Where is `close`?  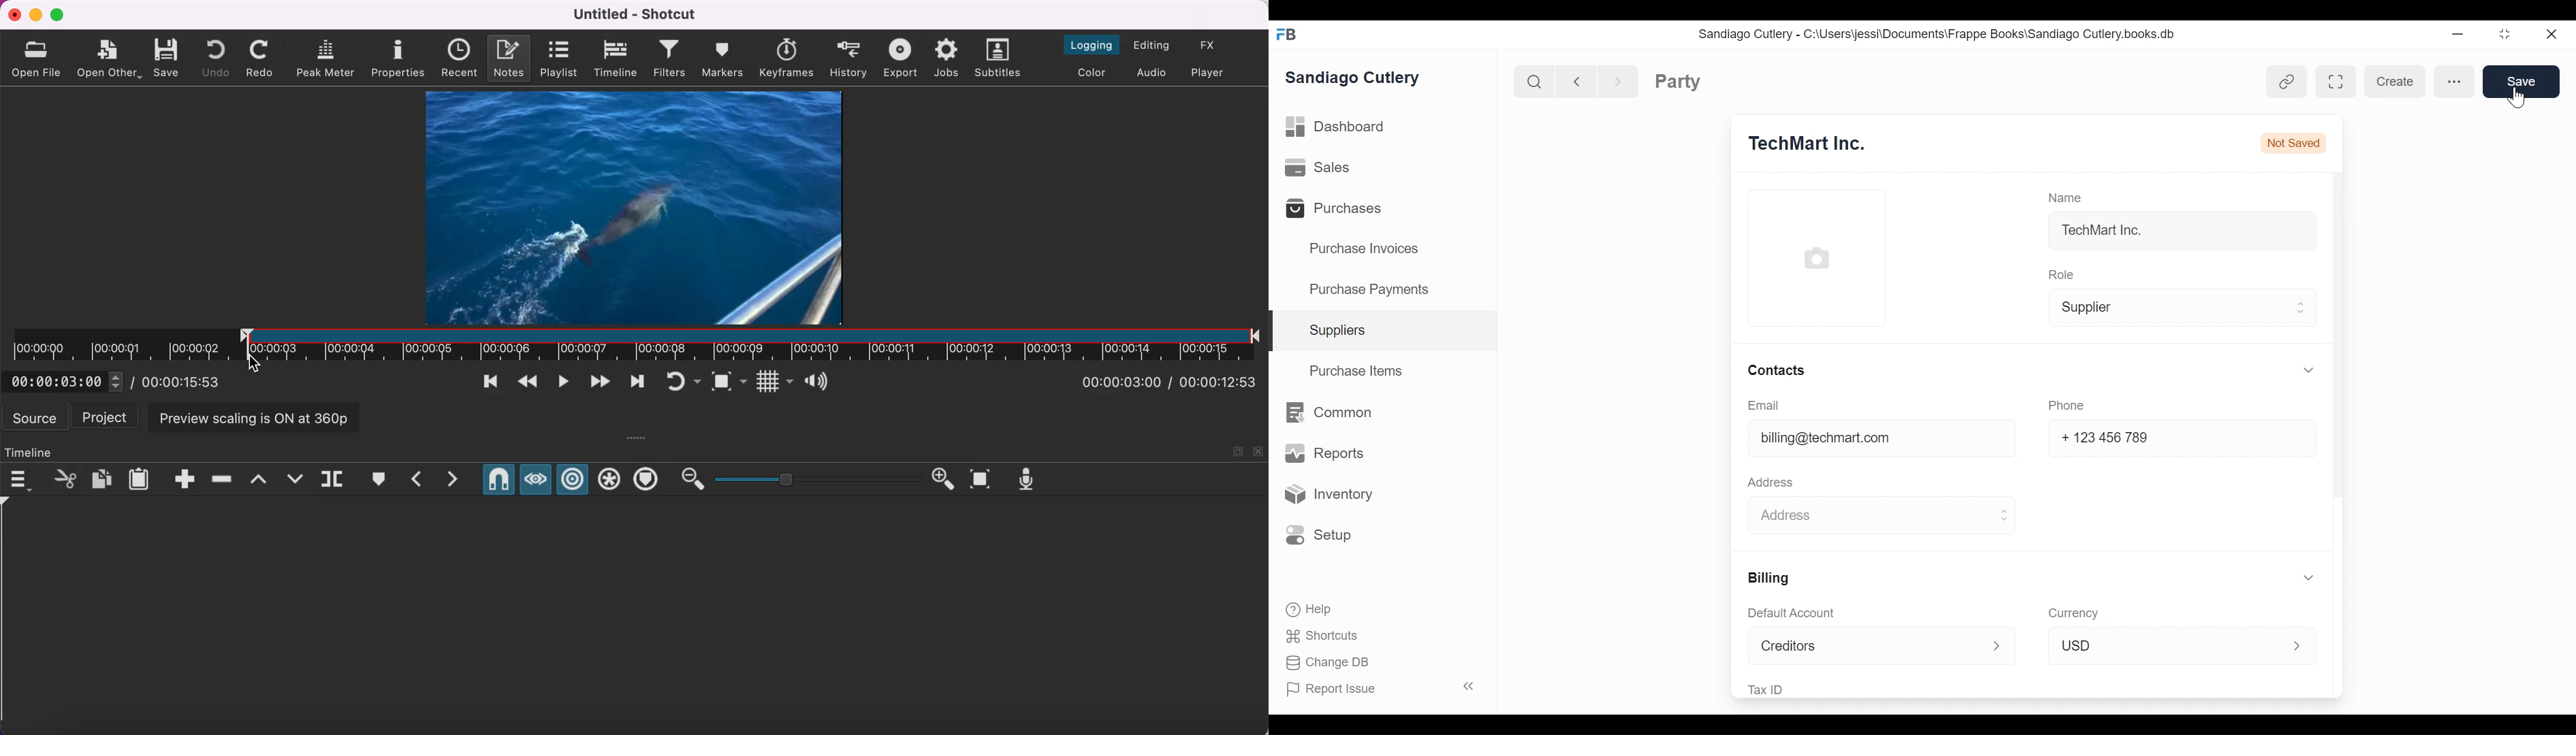
close is located at coordinates (1260, 451).